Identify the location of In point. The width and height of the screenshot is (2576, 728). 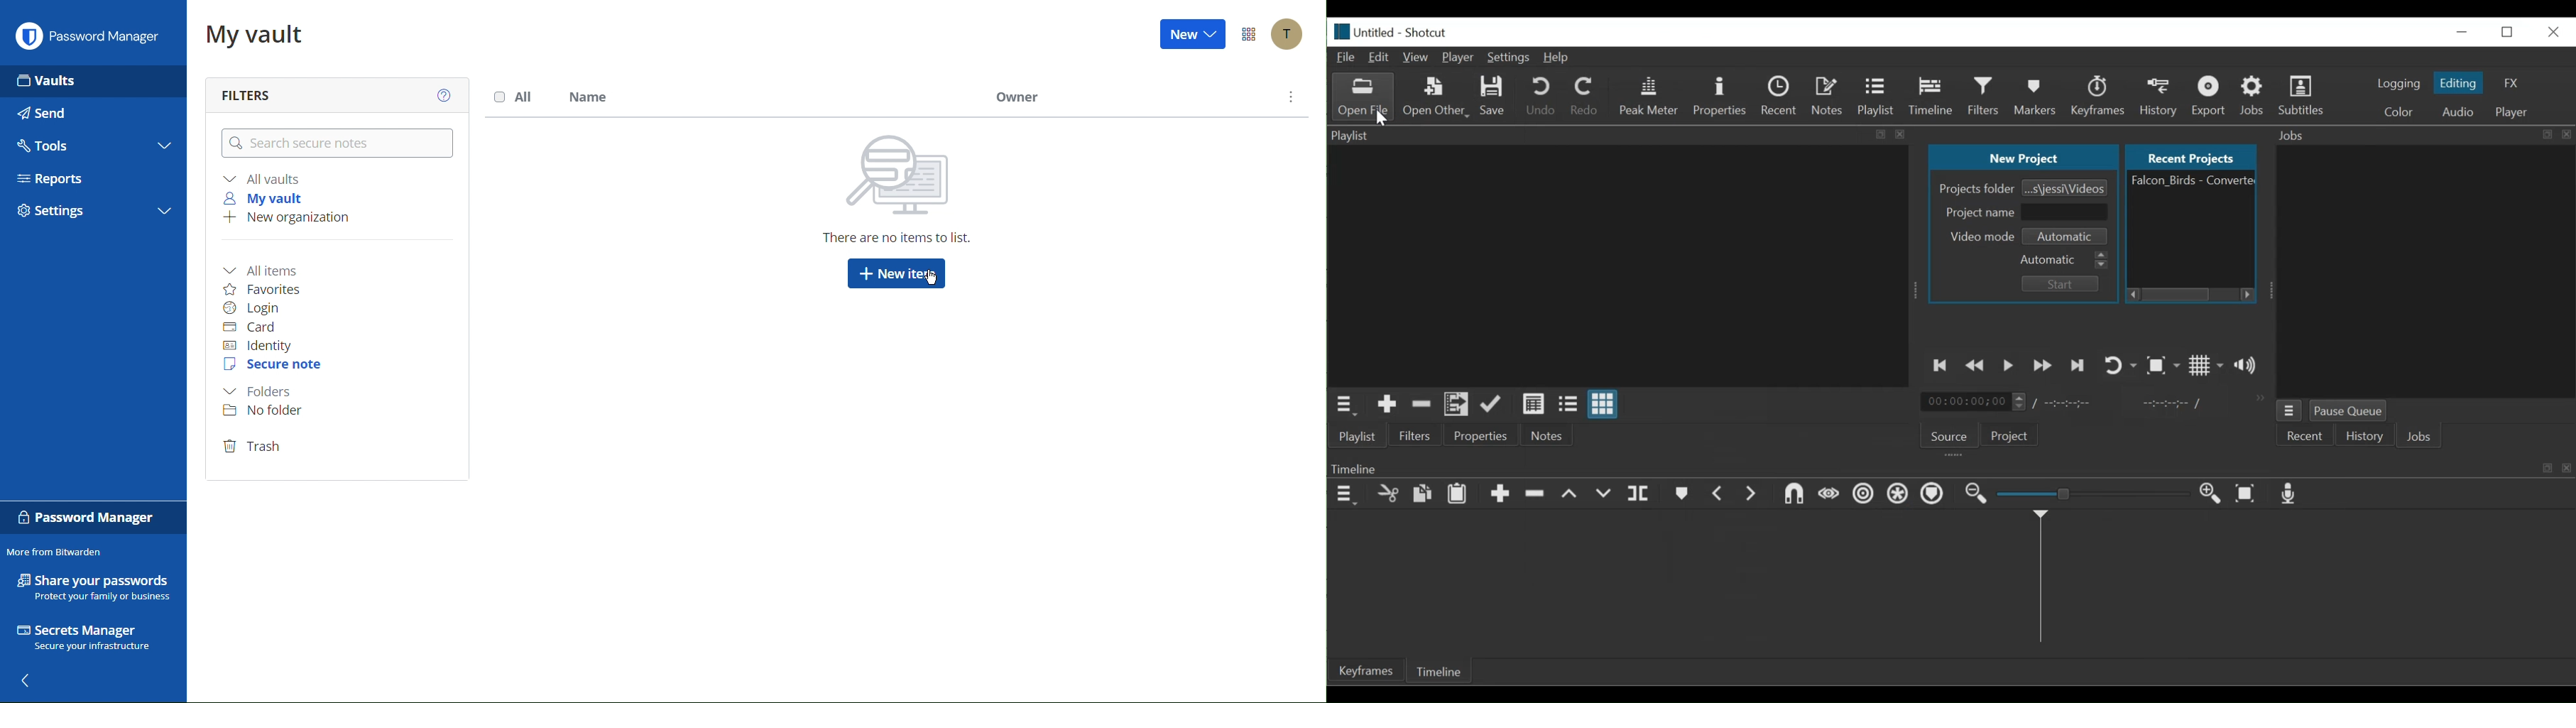
(2172, 405).